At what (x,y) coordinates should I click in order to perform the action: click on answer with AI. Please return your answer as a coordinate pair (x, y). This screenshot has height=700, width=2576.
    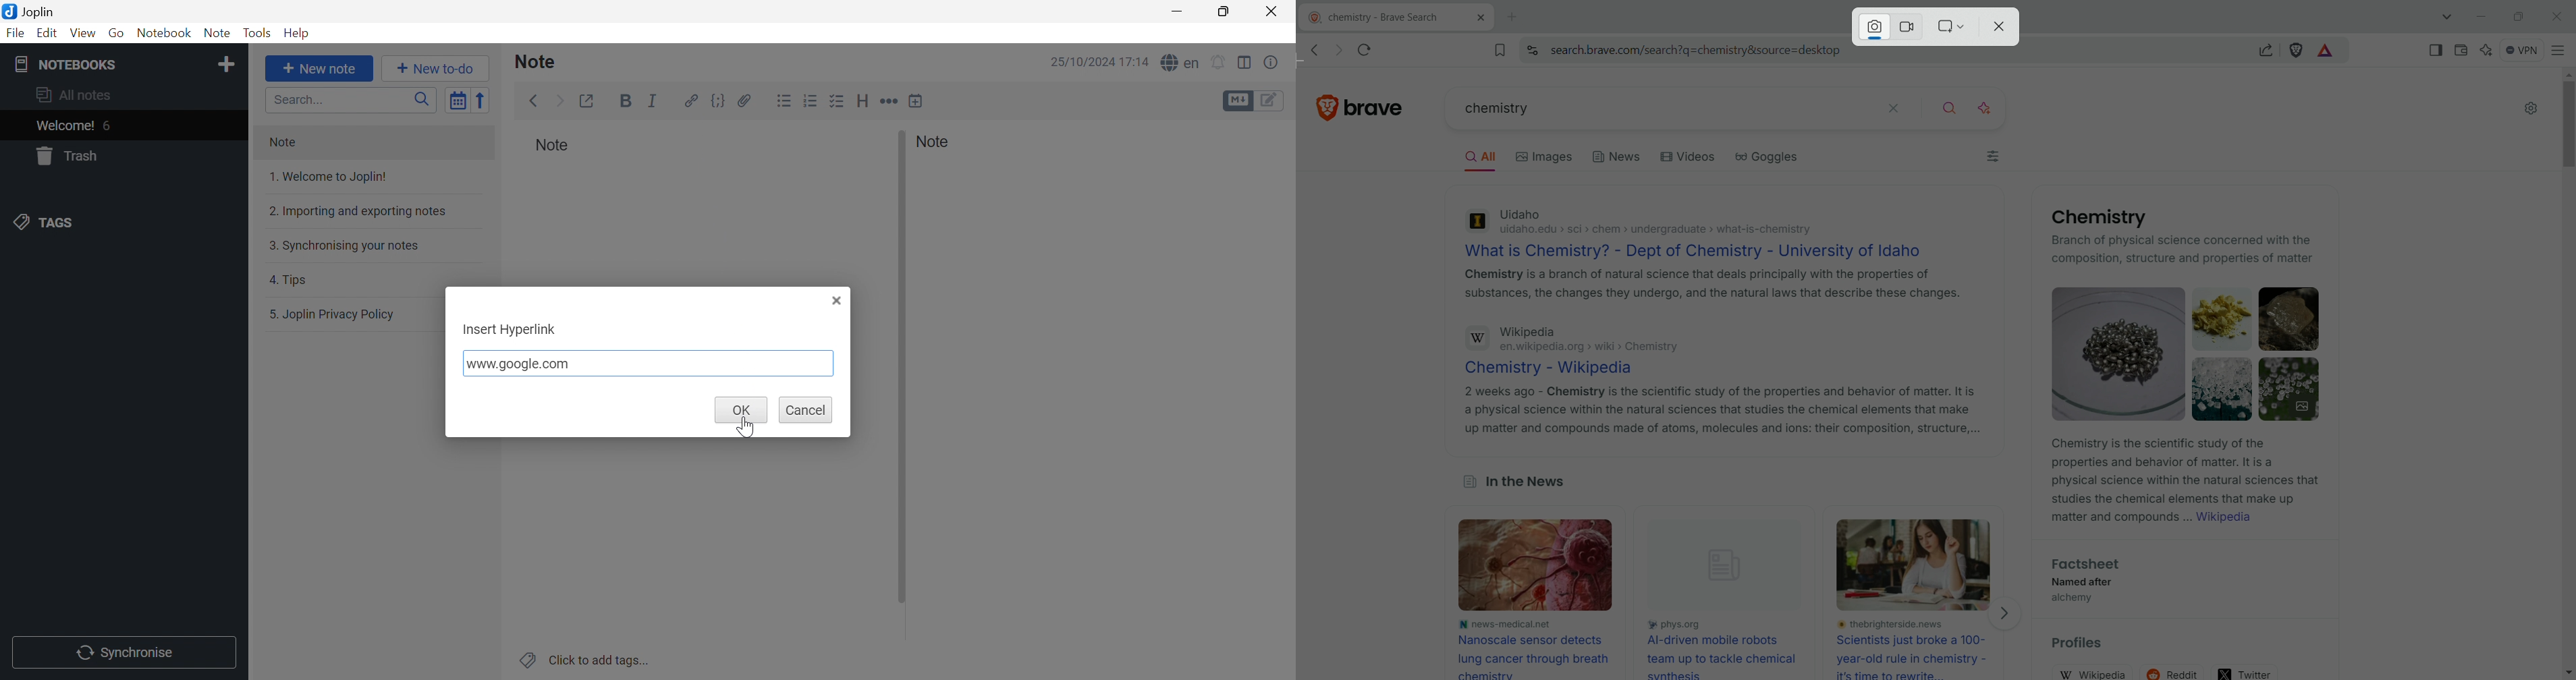
    Looking at the image, I should click on (1993, 106).